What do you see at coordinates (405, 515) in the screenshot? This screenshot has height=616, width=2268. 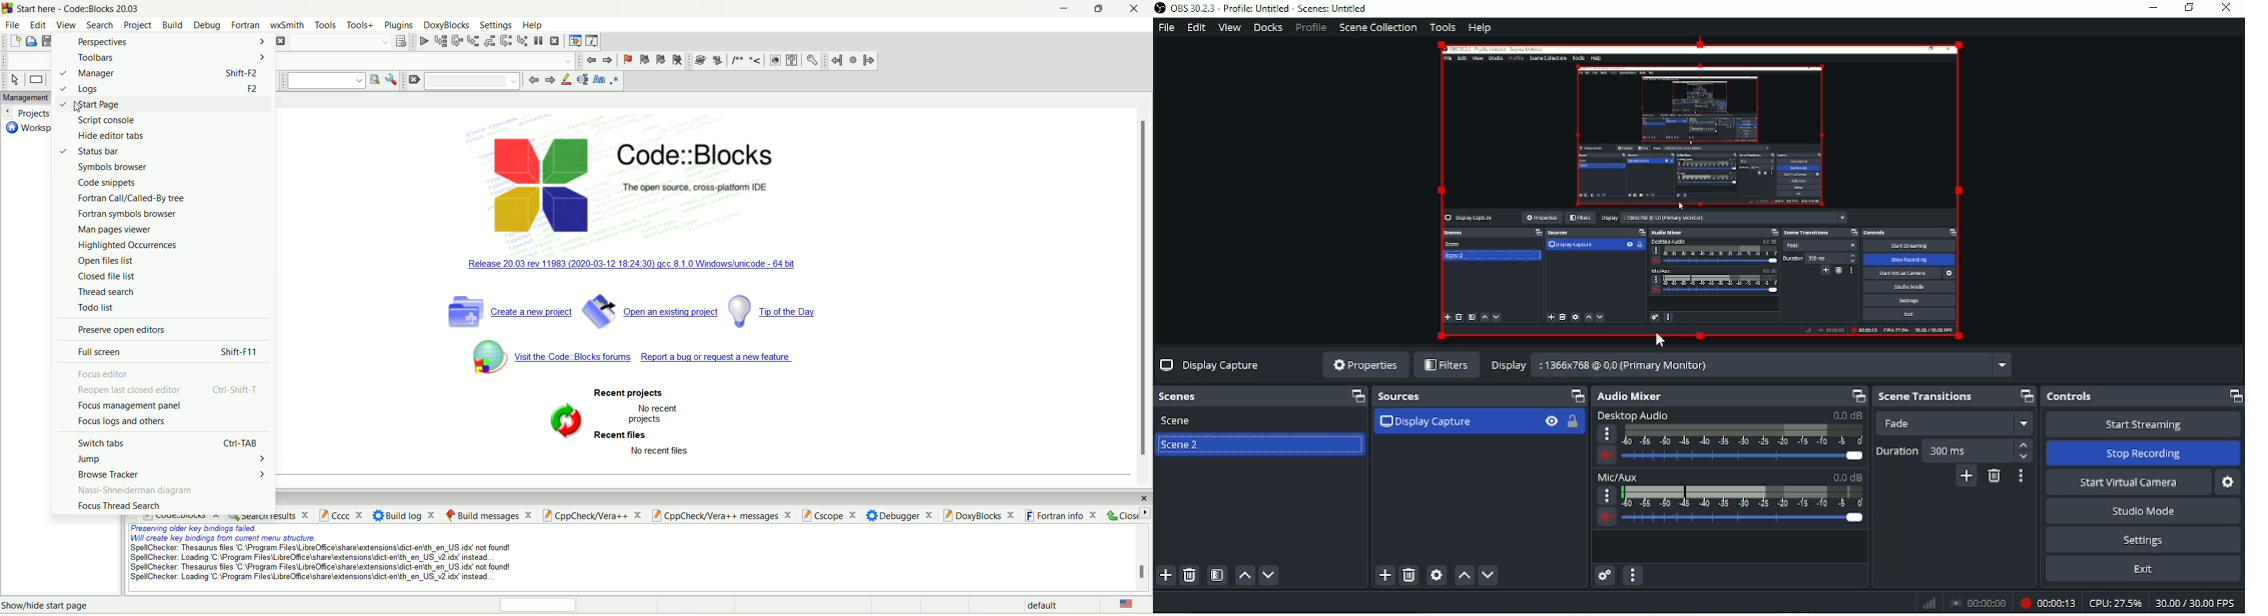 I see `build log` at bounding box center [405, 515].